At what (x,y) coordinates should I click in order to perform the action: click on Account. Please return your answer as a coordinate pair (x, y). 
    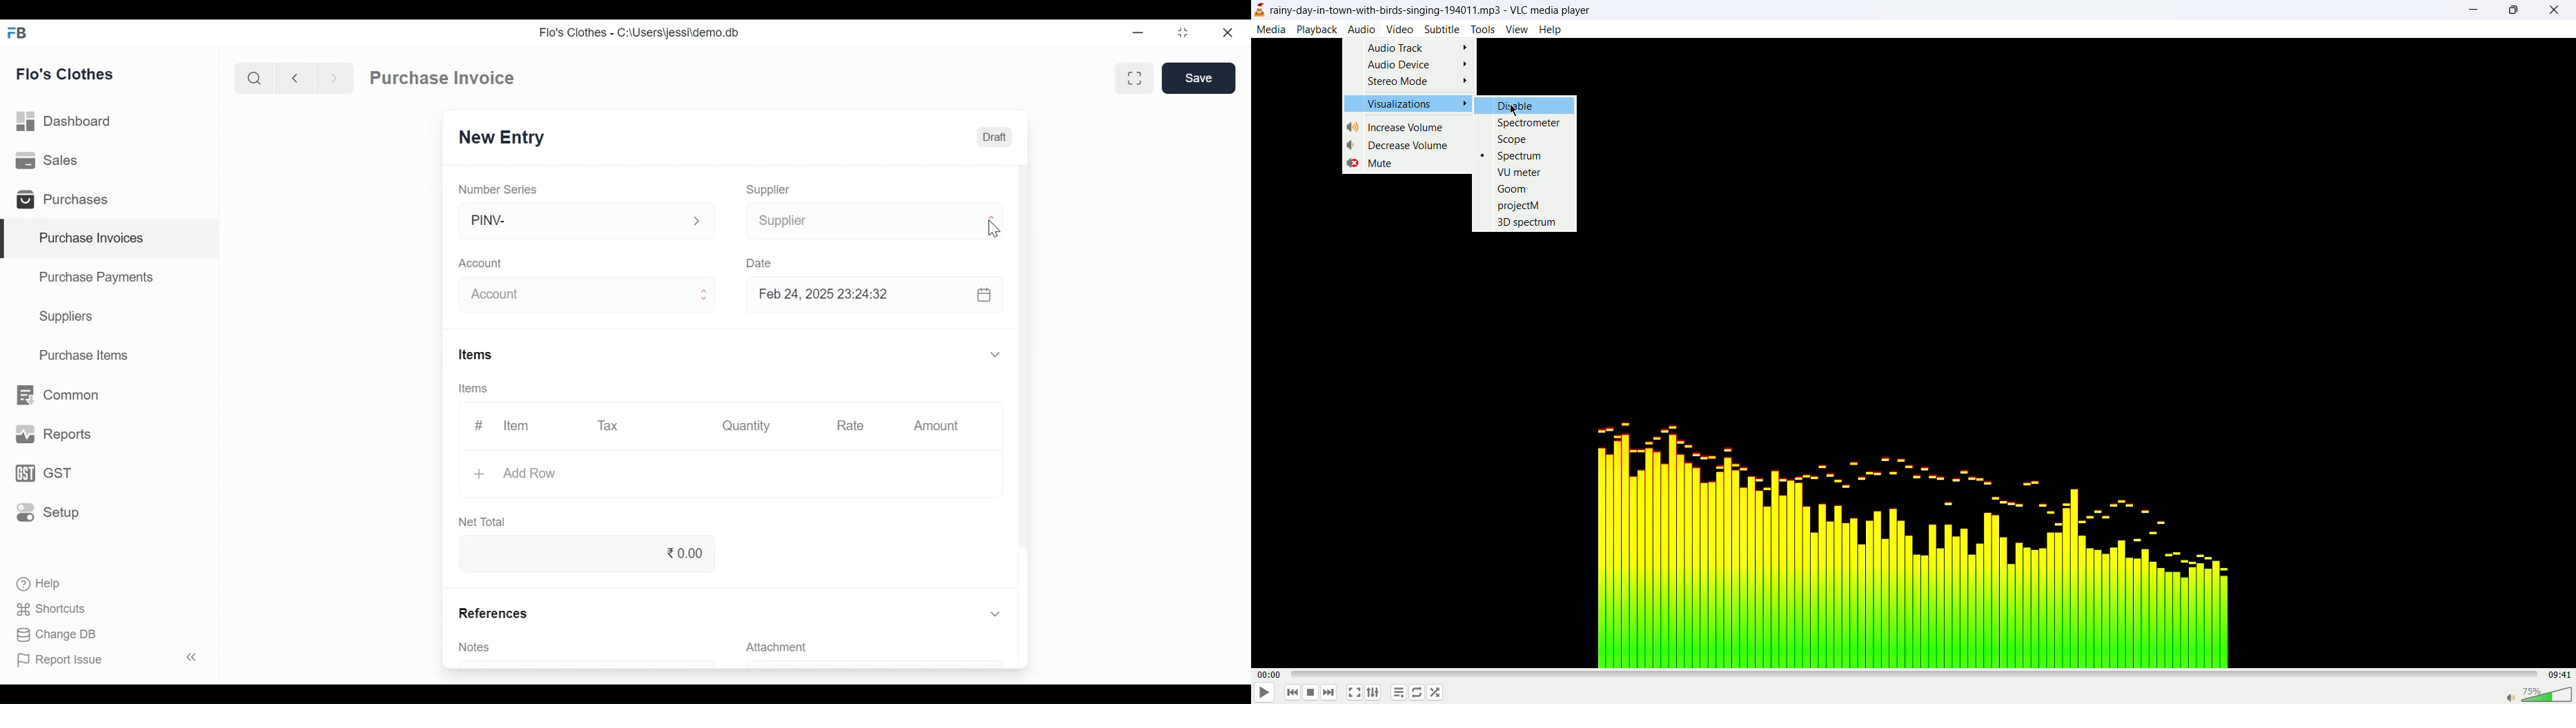
    Looking at the image, I should click on (482, 263).